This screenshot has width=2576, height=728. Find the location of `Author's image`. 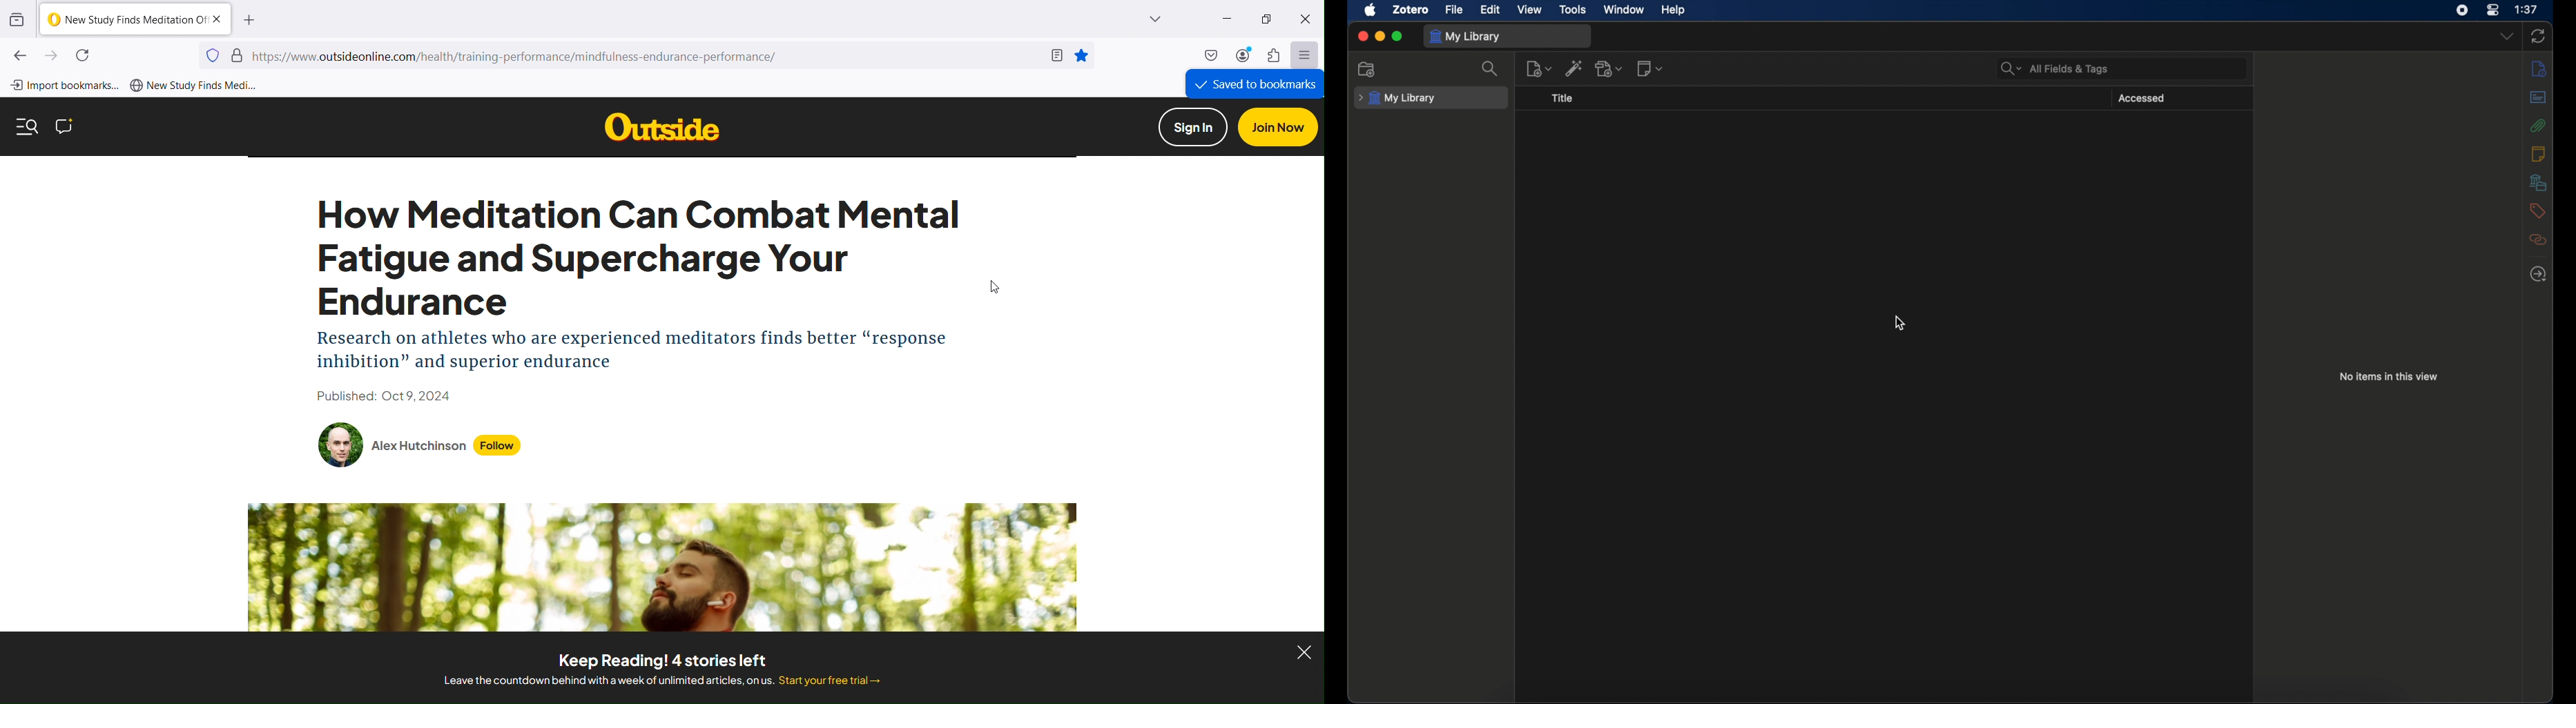

Author's image is located at coordinates (341, 445).